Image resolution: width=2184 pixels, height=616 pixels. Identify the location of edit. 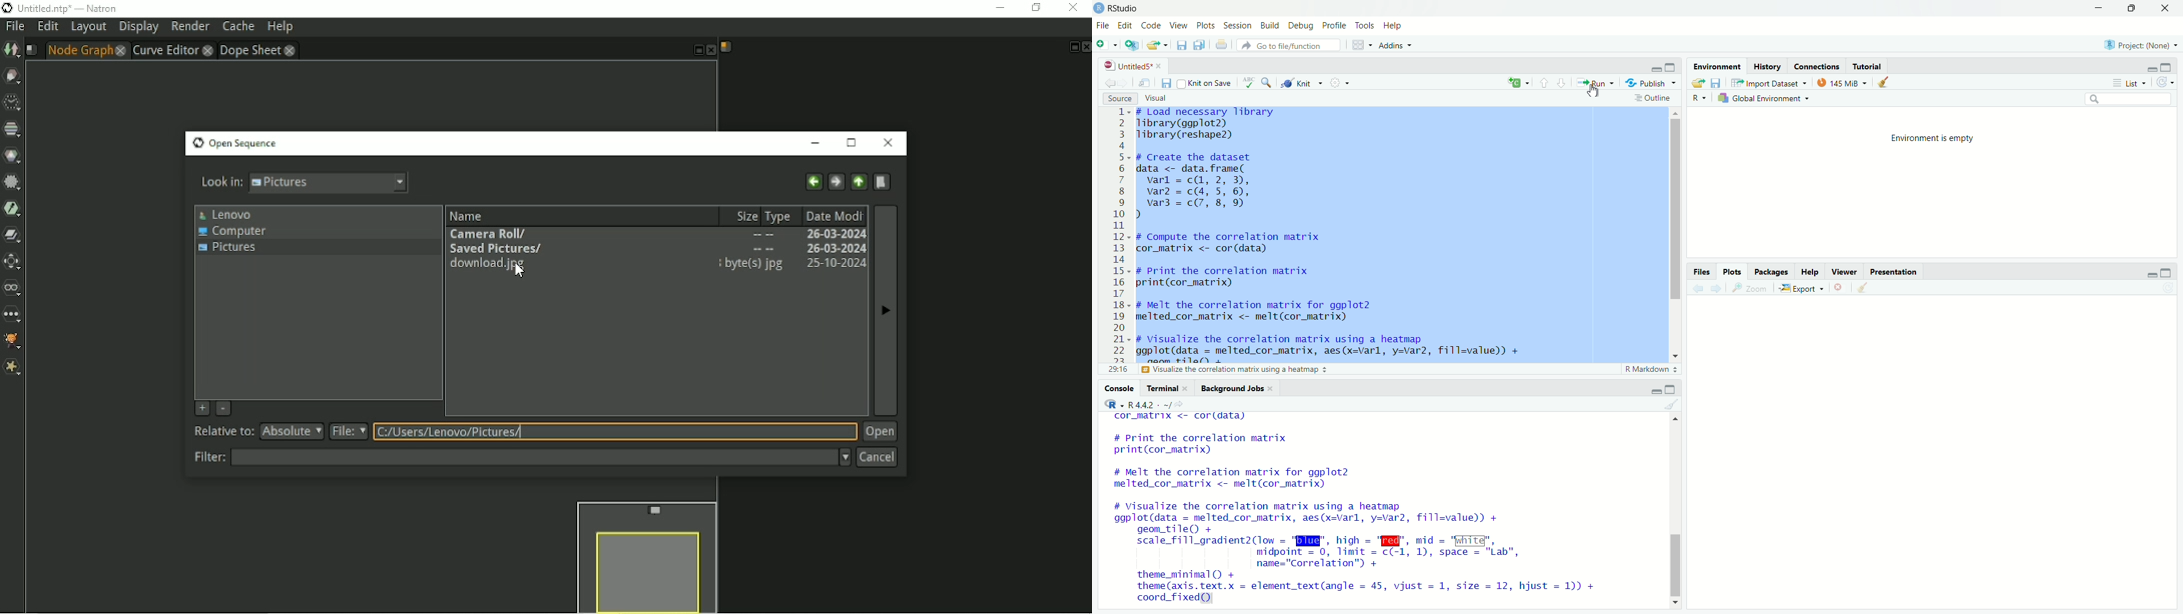
(1124, 25).